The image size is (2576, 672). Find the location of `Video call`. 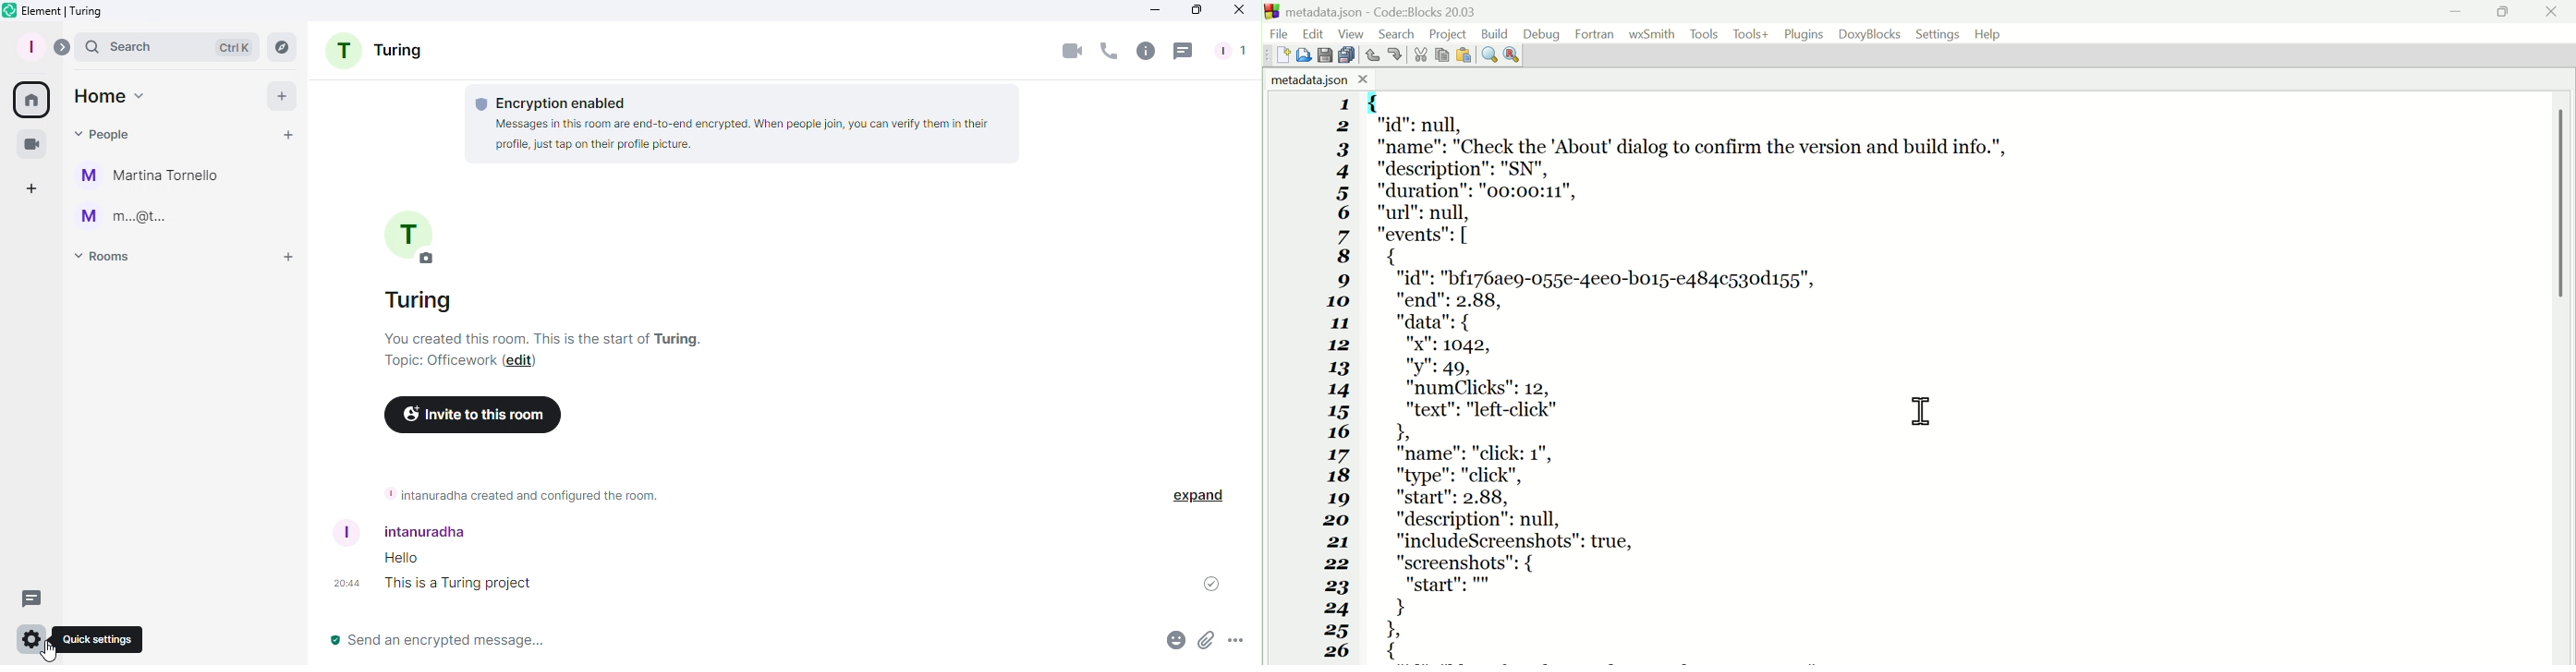

Video call is located at coordinates (1069, 54).